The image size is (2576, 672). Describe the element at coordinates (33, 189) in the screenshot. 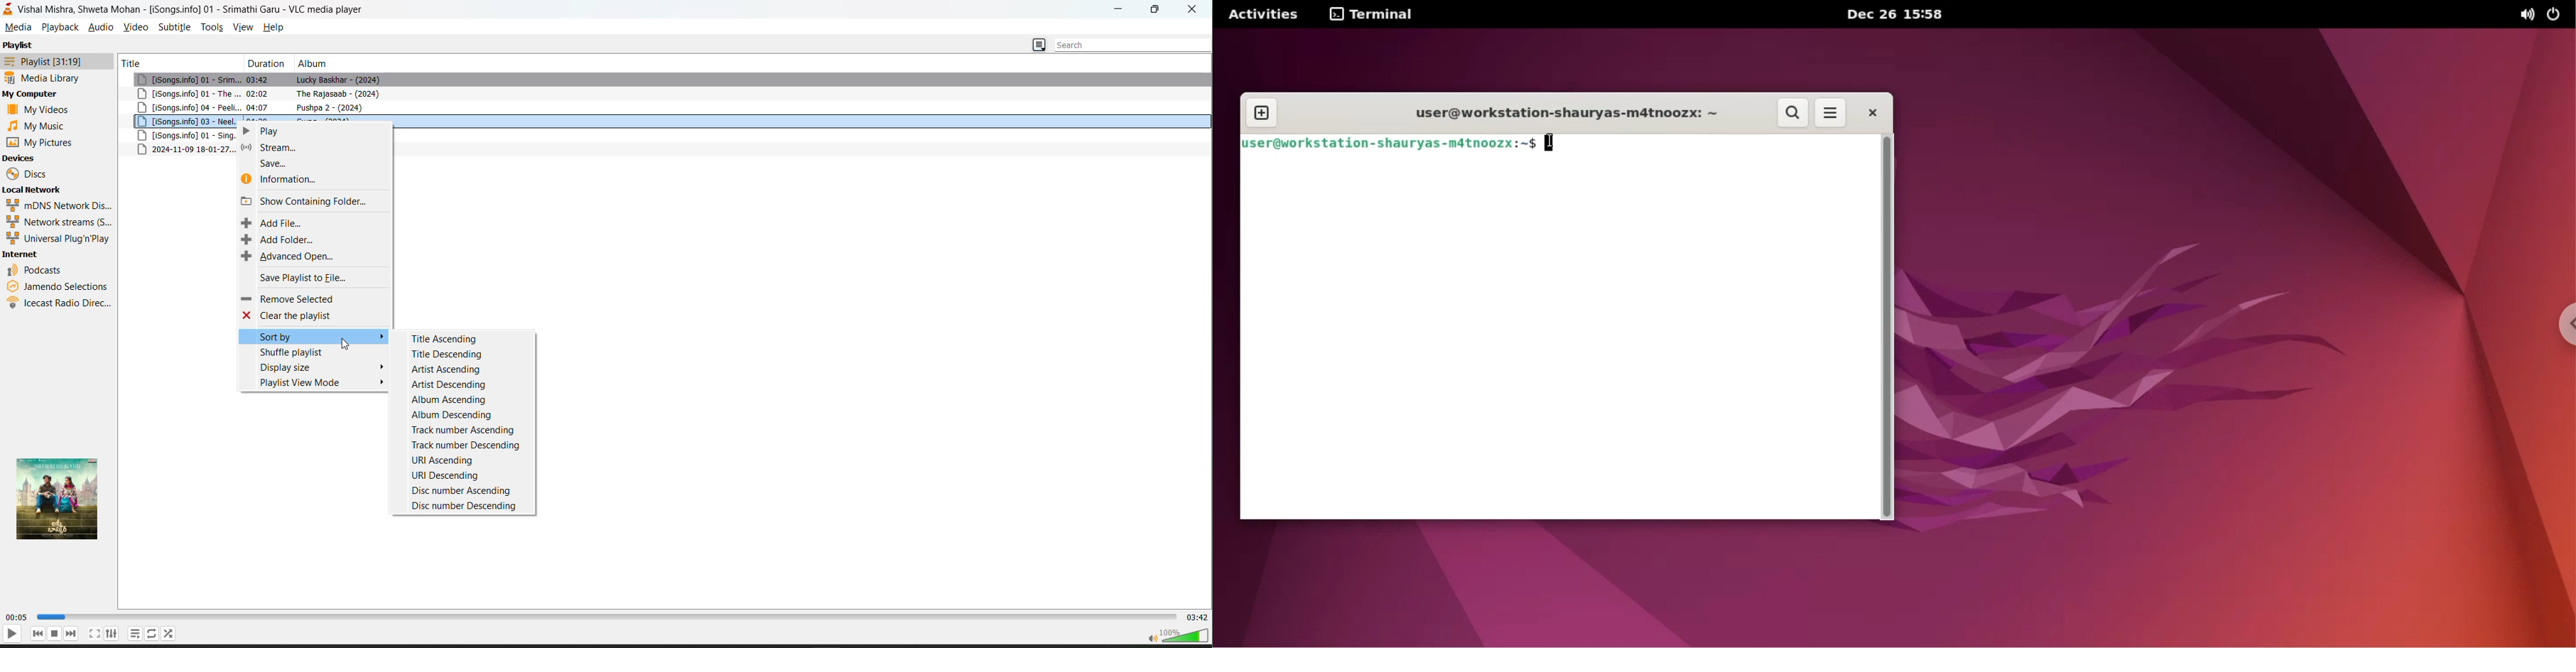

I see `local network` at that location.